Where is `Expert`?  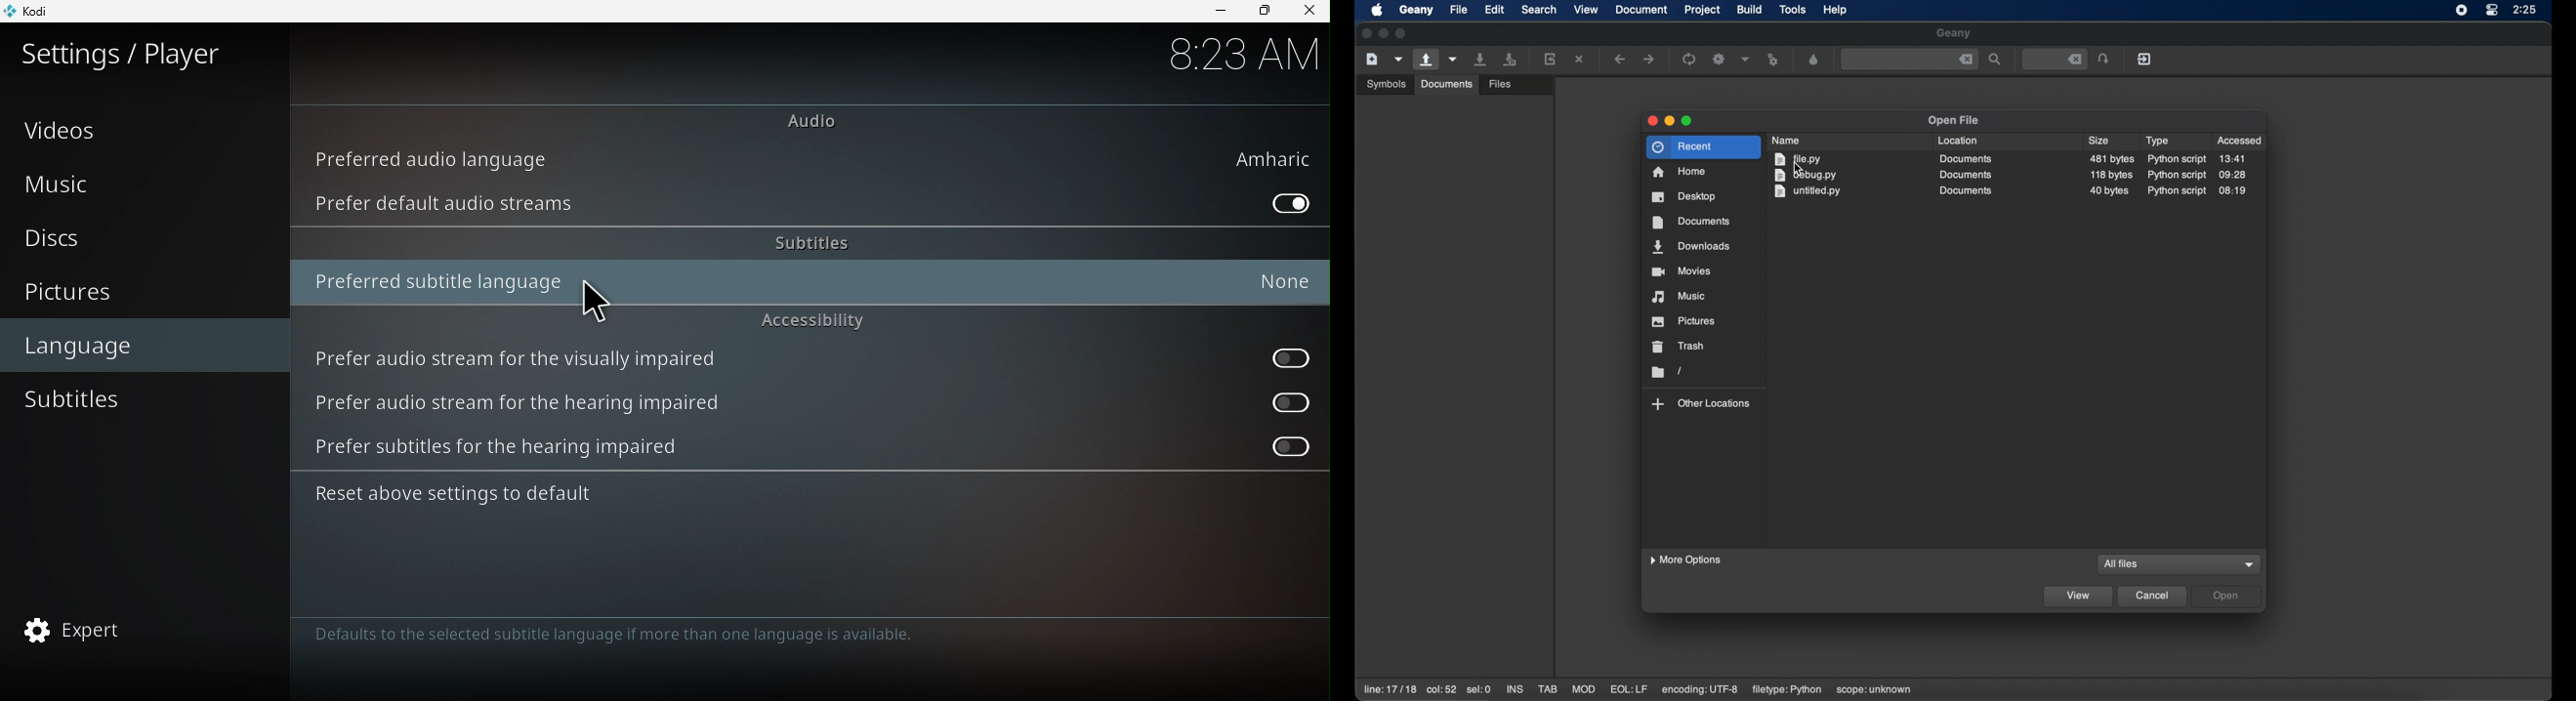 Expert is located at coordinates (139, 632).